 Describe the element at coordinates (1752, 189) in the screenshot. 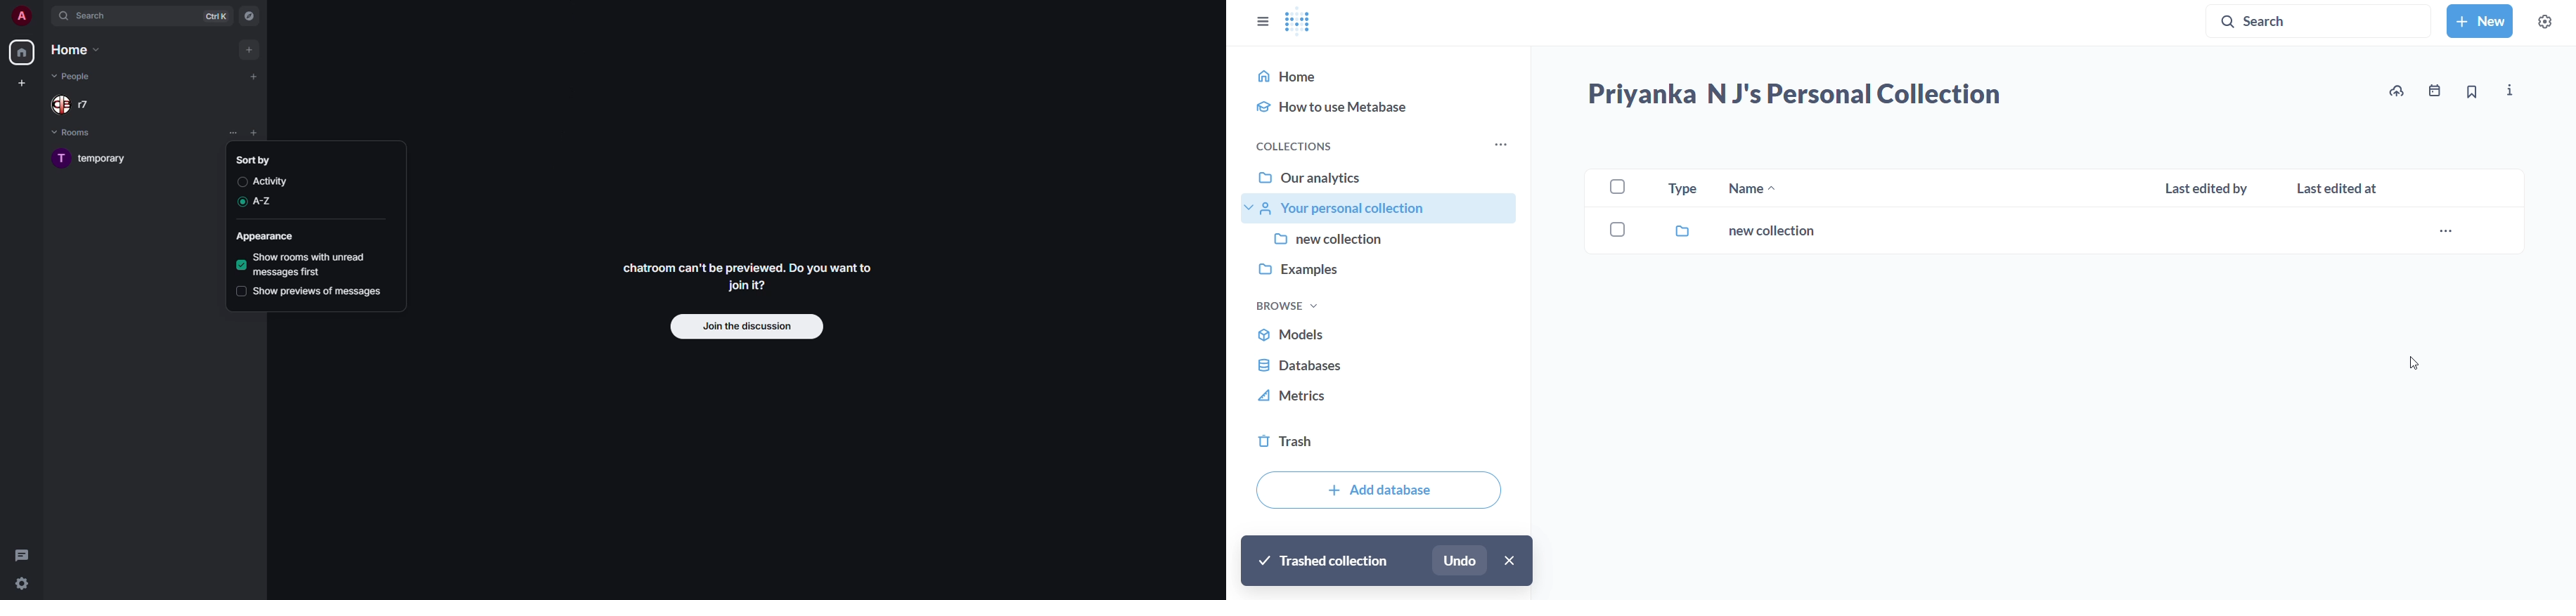

I see `name` at that location.